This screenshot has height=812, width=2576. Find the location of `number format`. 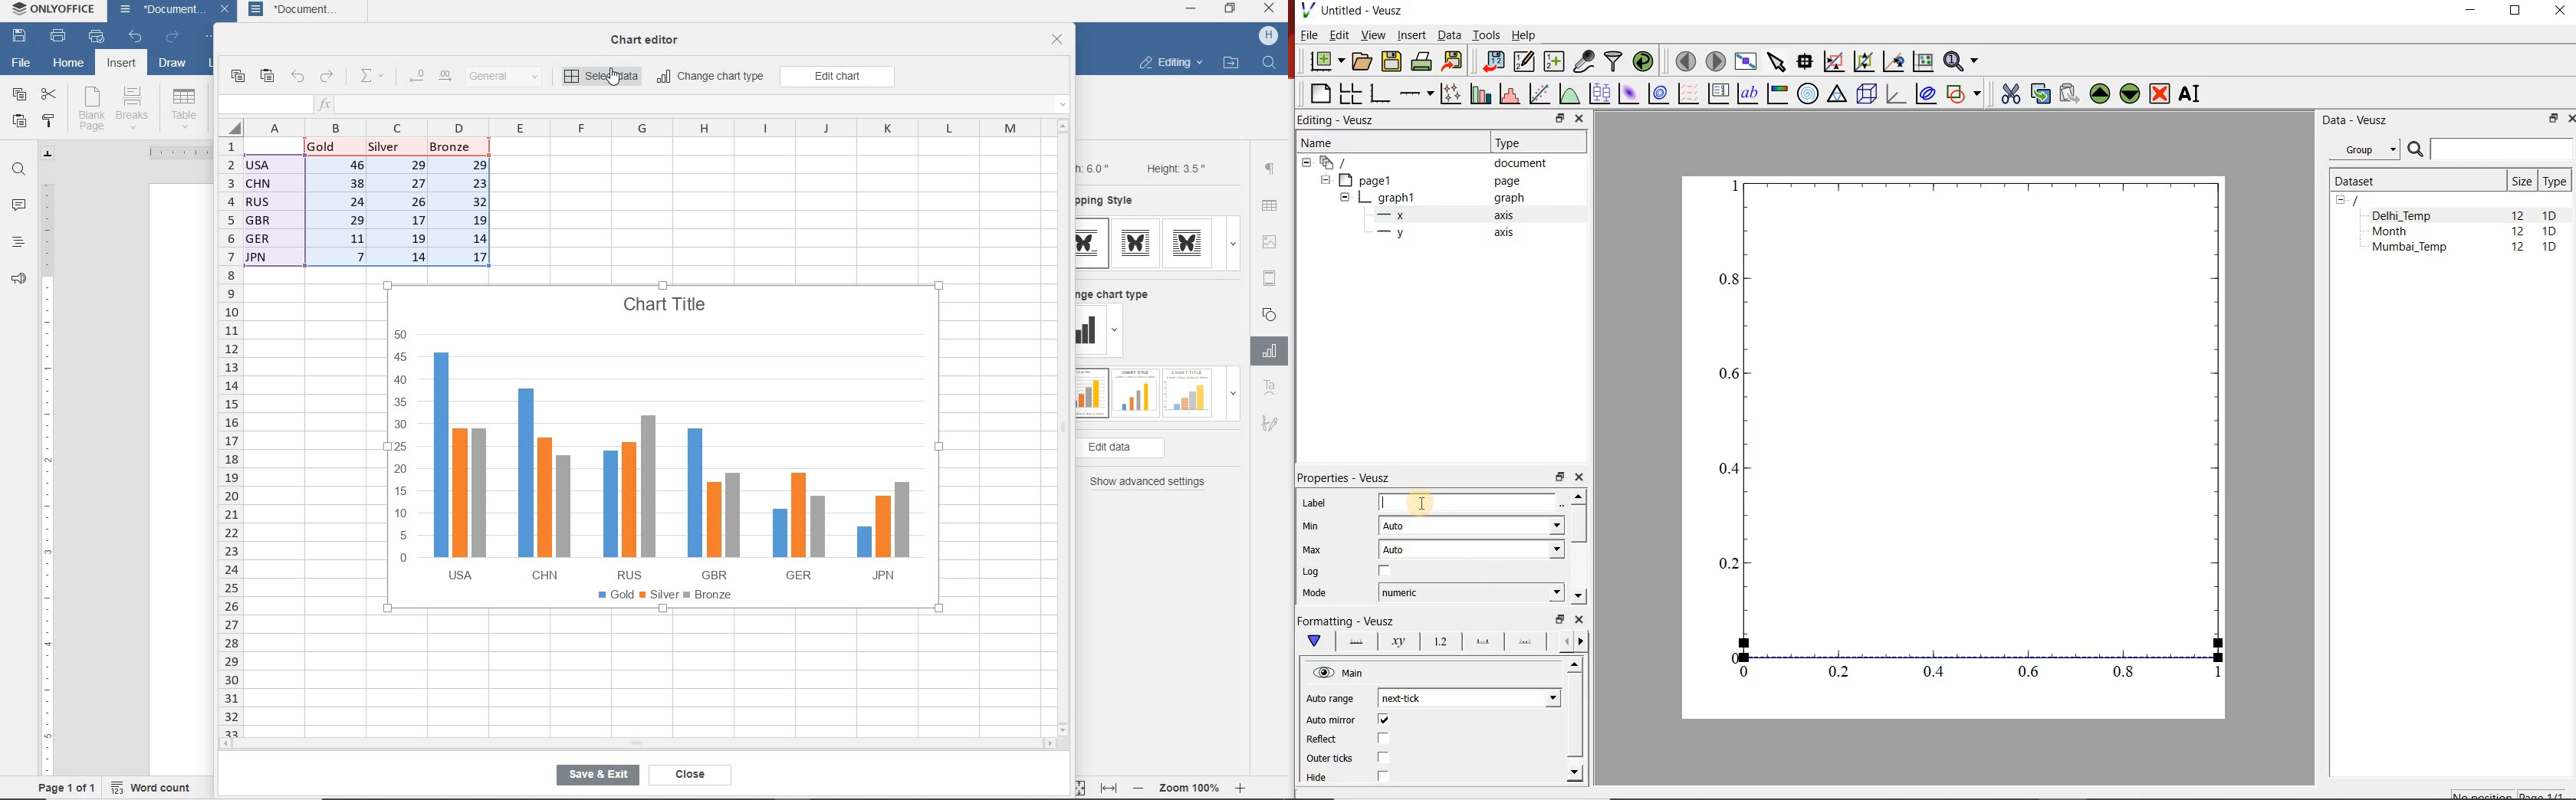

number format is located at coordinates (510, 77).